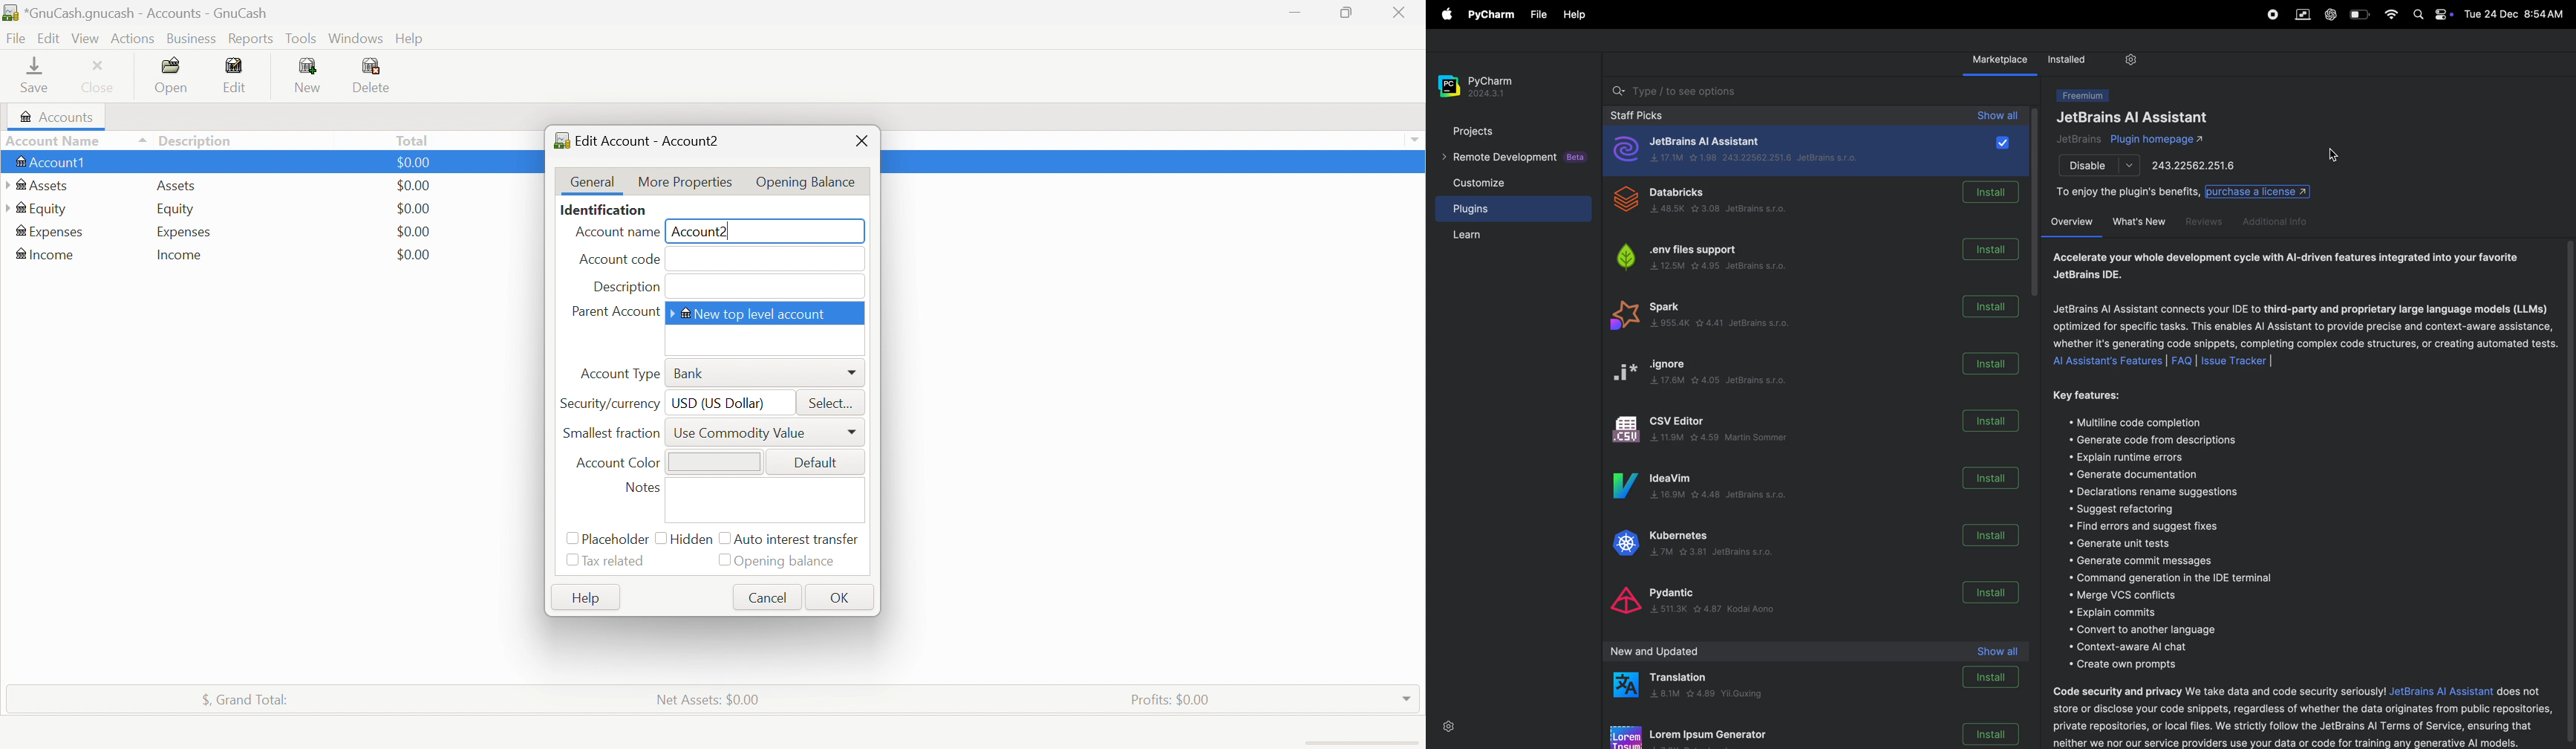 This screenshot has height=756, width=2576. Describe the element at coordinates (77, 142) in the screenshot. I see `Account Name` at that location.